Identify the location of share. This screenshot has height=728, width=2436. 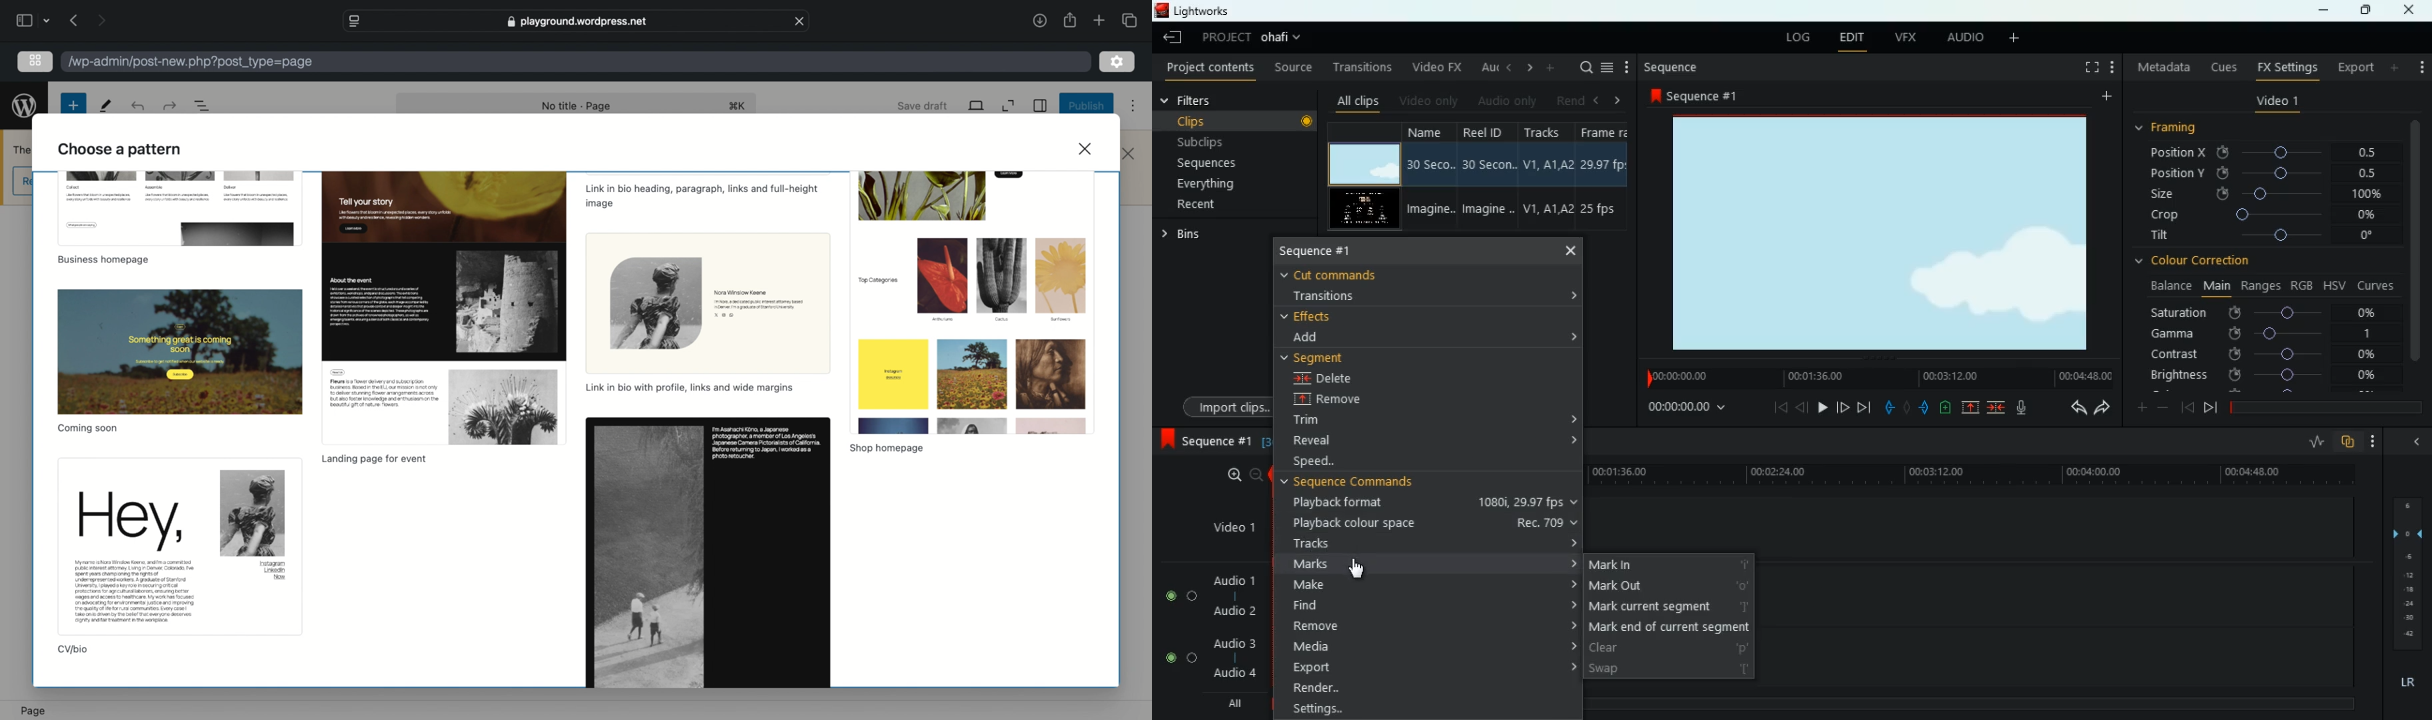
(1069, 20).